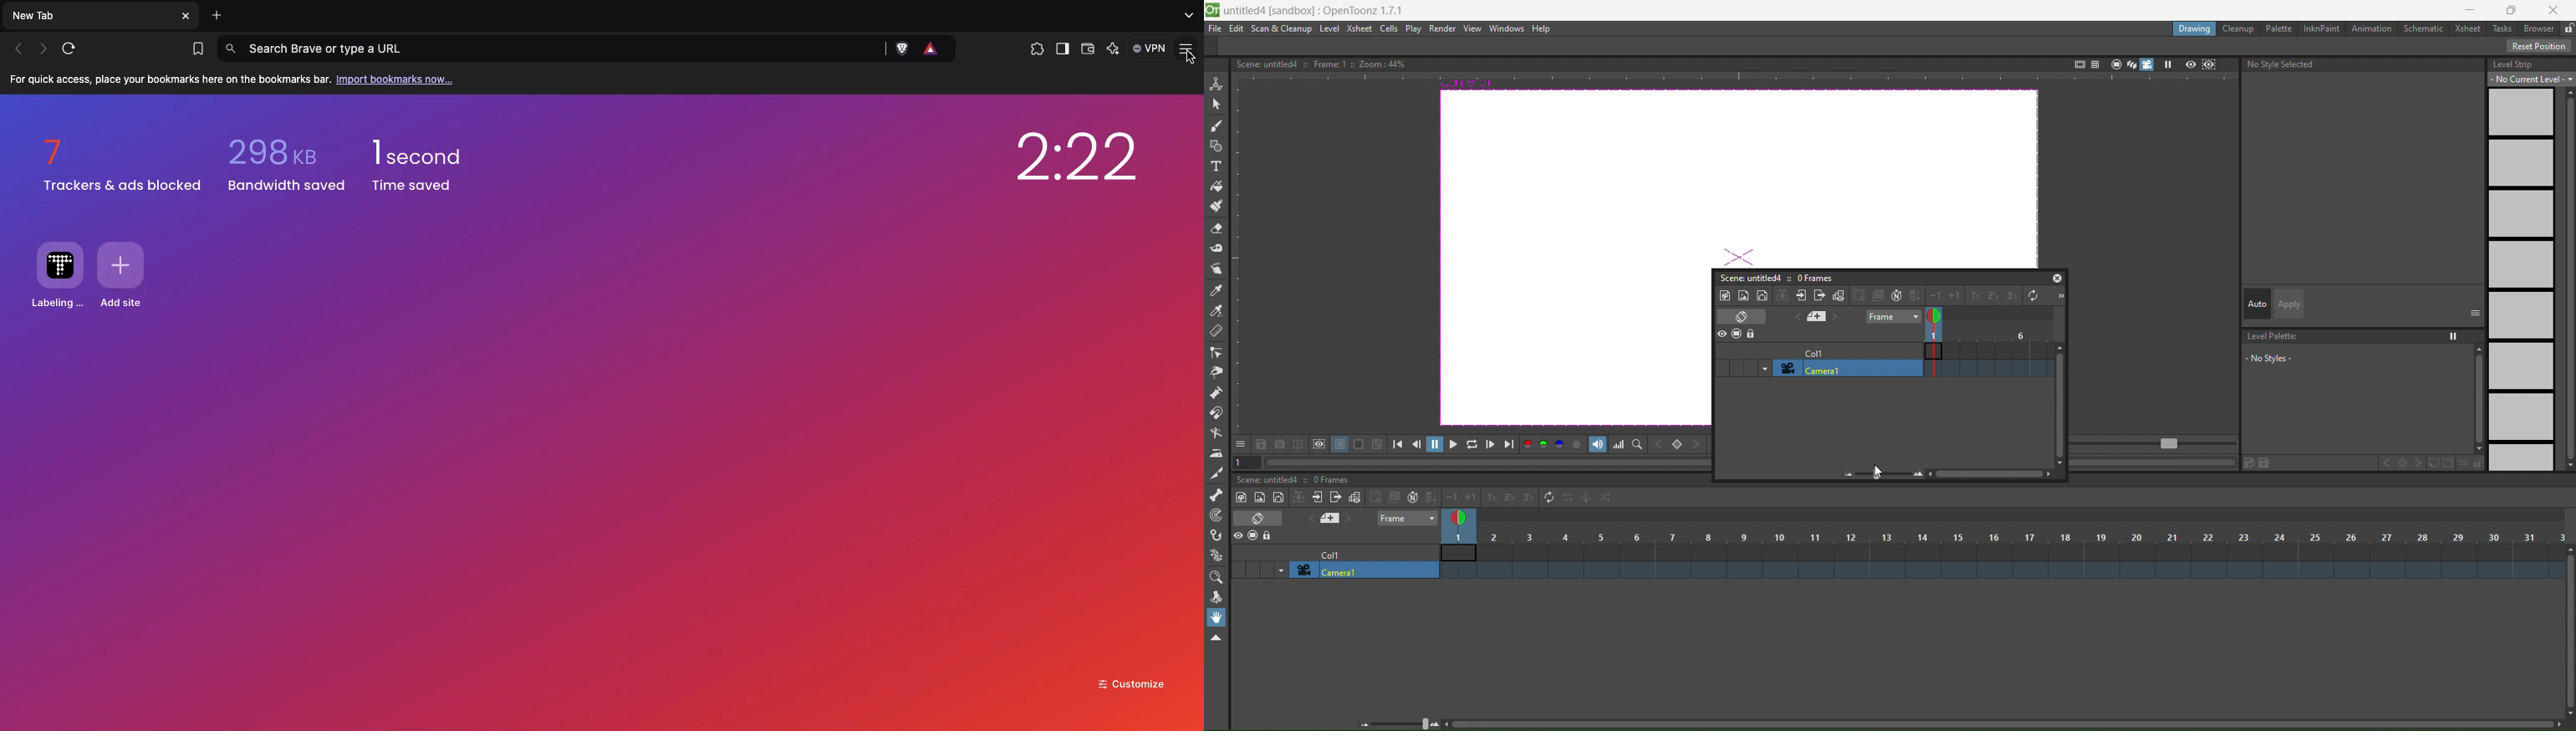 Image resolution: width=2576 pixels, height=756 pixels. I want to click on selection tool, so click(1217, 103).